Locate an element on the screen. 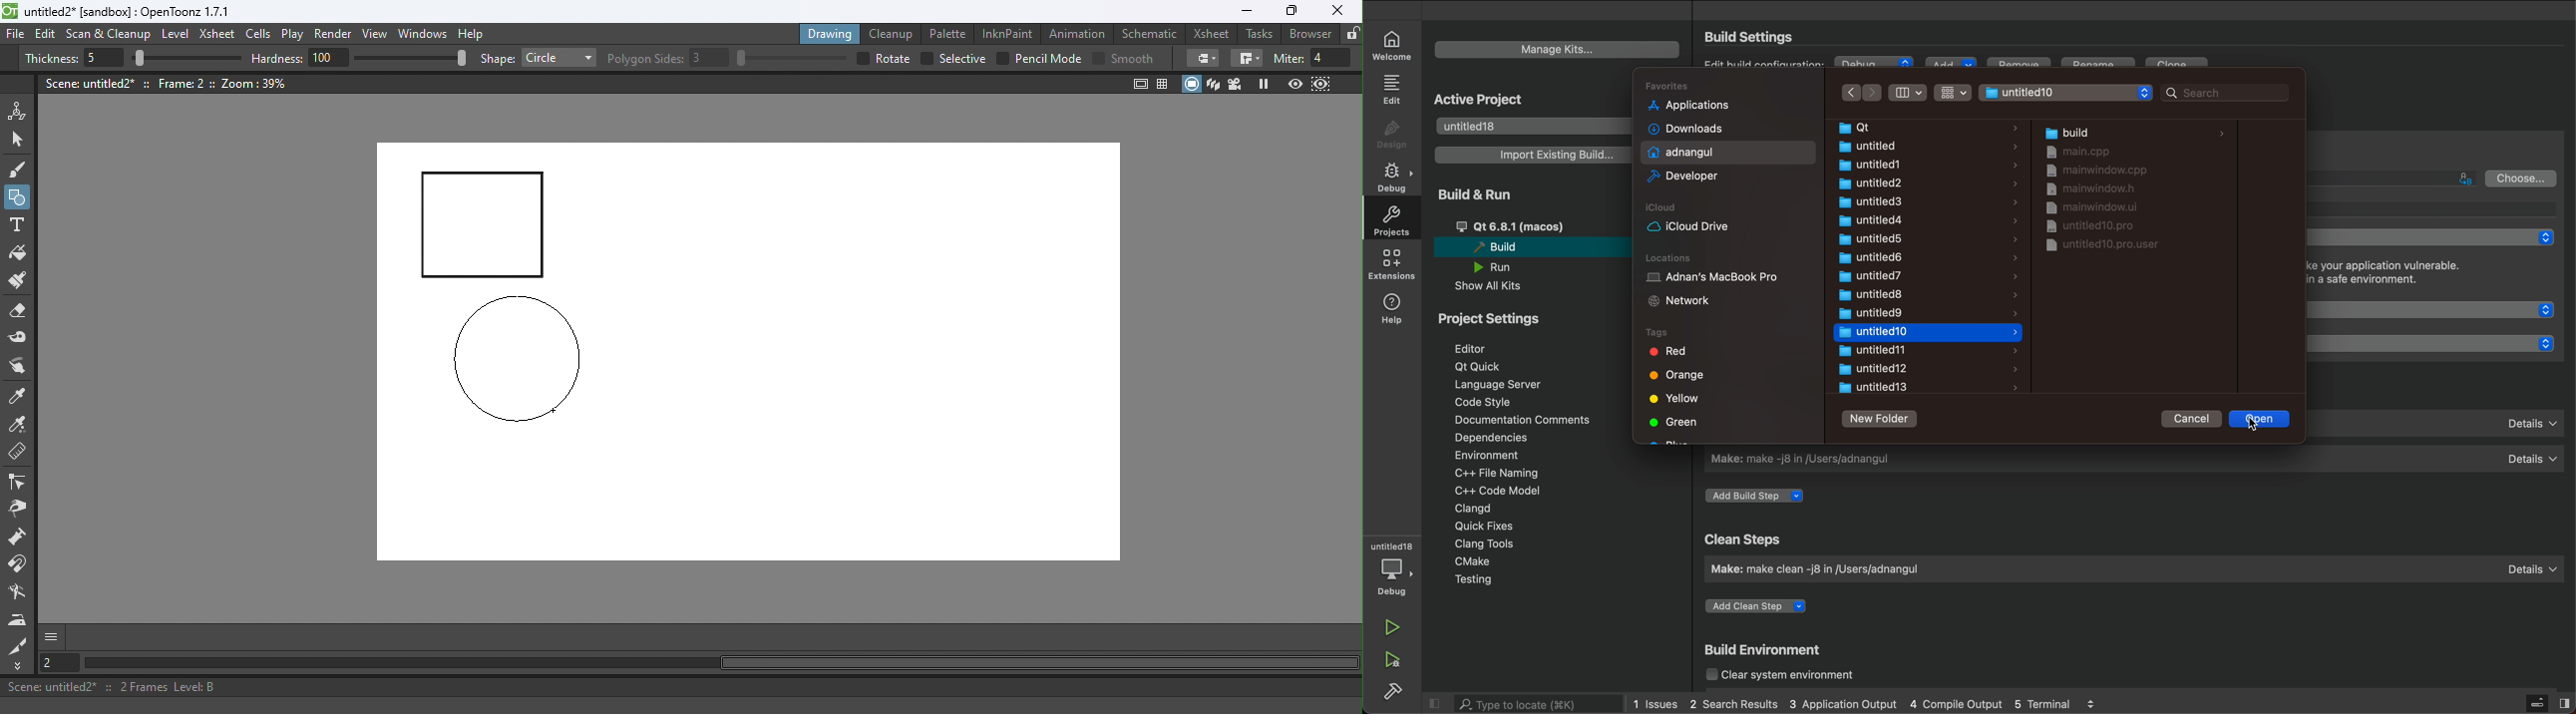  Ruler tool is located at coordinates (18, 454).